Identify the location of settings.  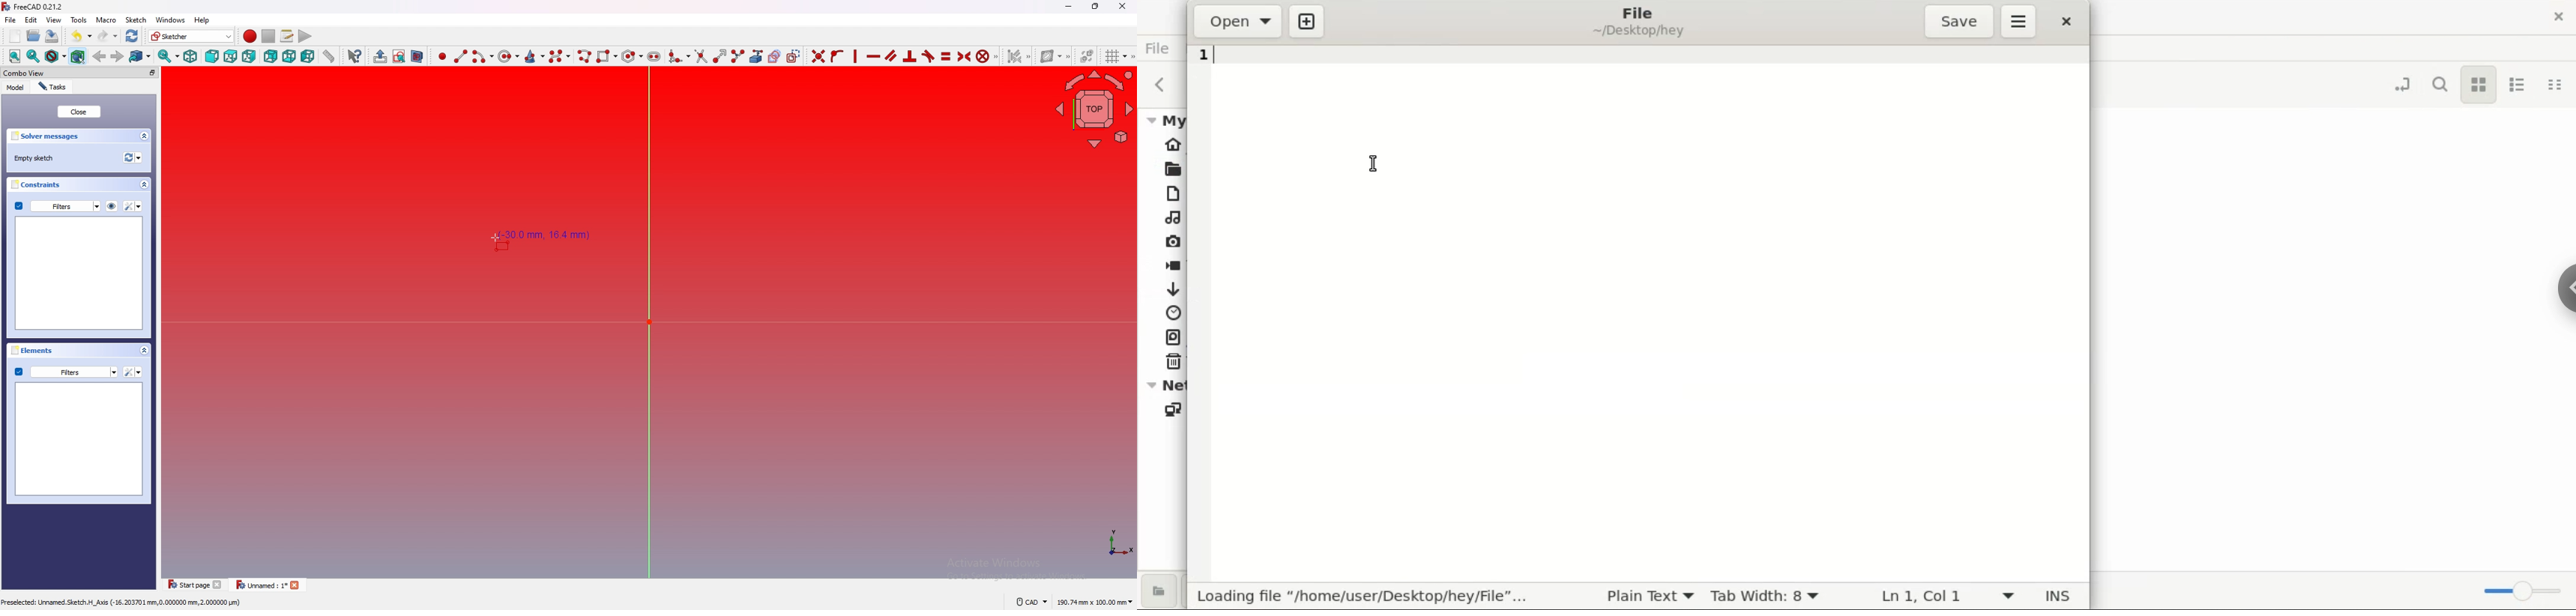
(133, 206).